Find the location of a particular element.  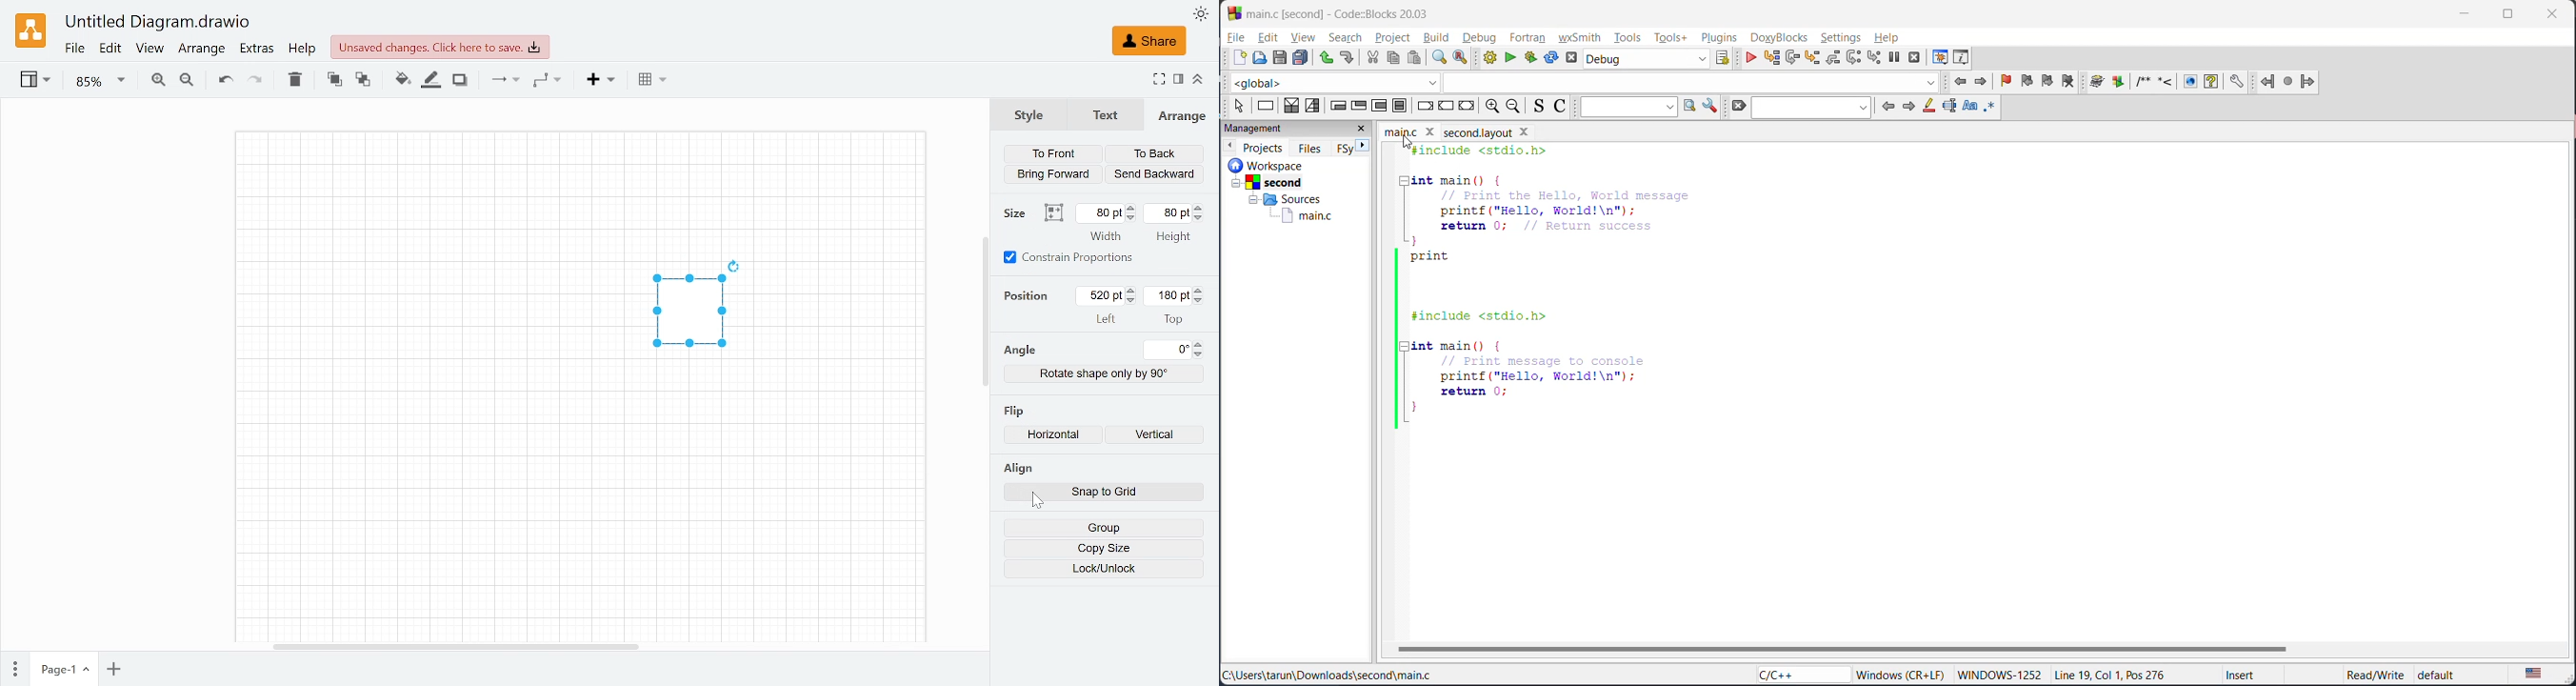

next is located at coordinates (1908, 105).